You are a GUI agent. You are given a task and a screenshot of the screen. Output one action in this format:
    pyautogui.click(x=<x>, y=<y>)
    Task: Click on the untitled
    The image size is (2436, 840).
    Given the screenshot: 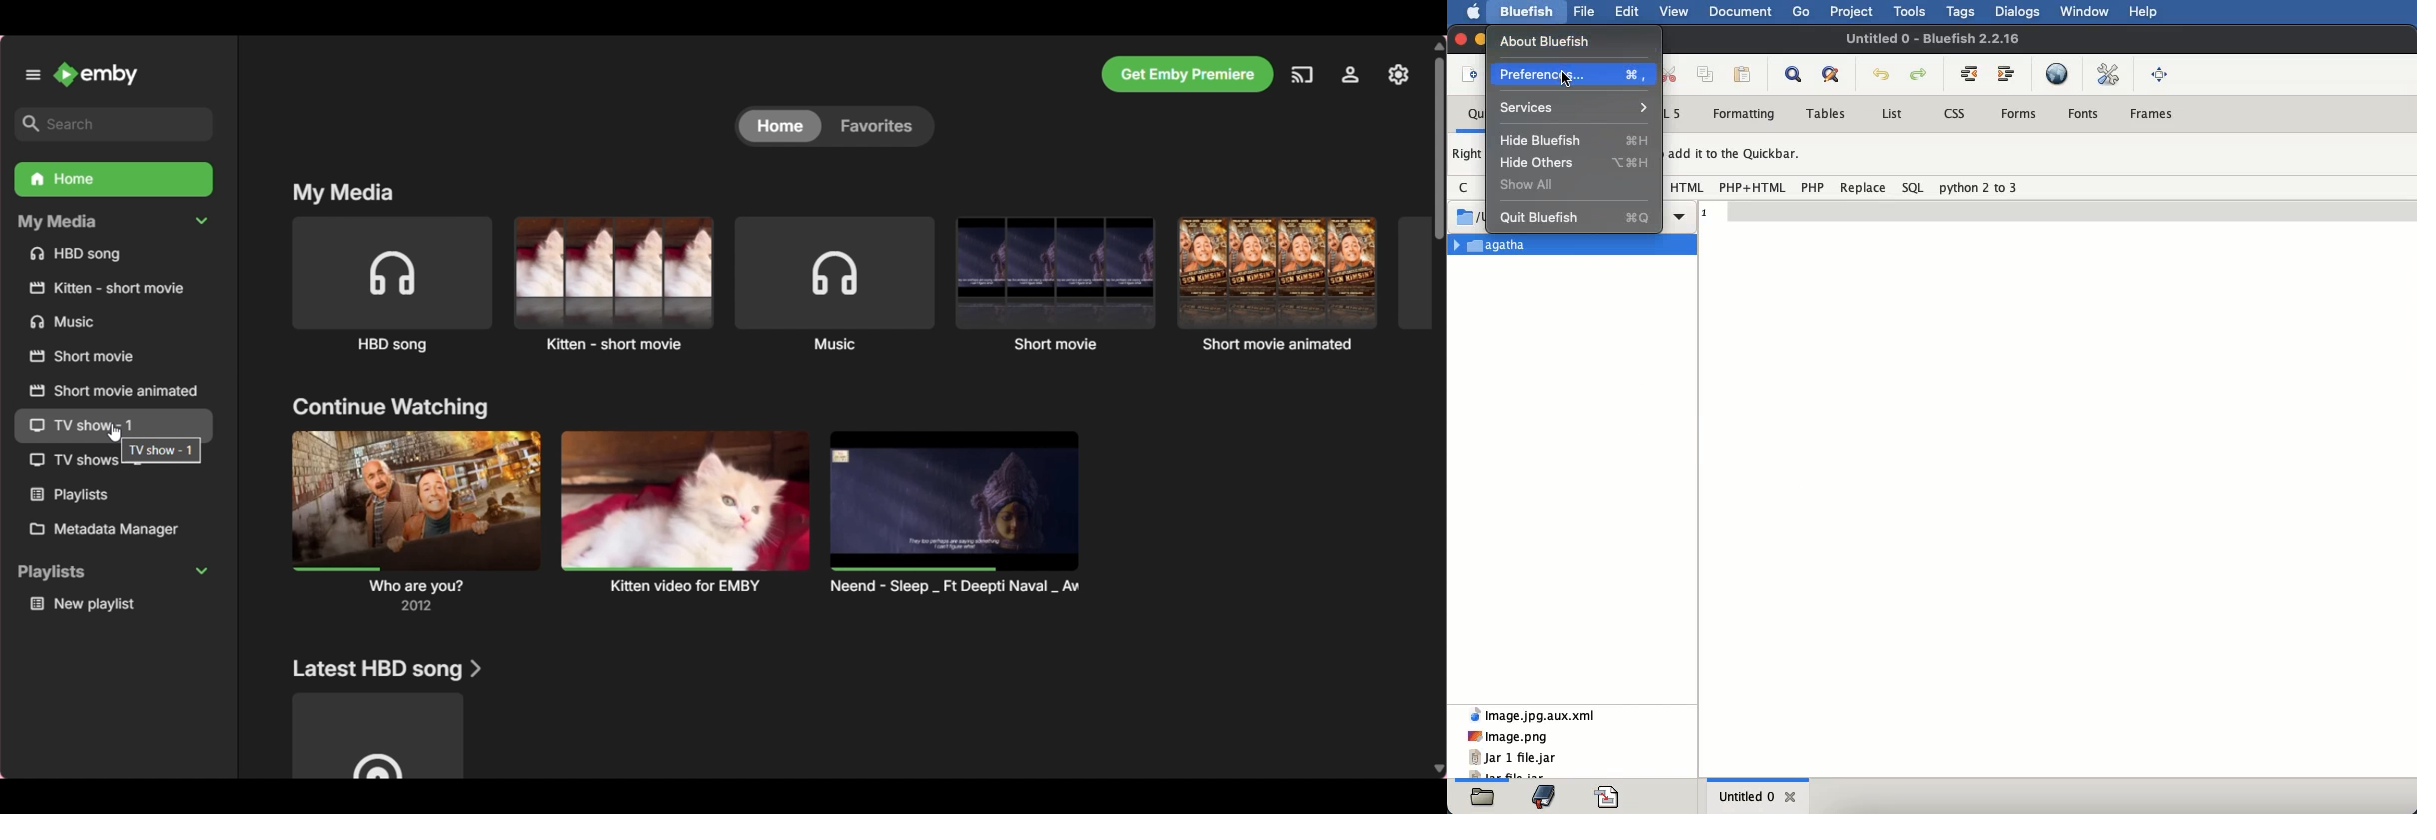 What is the action you would take?
    pyautogui.click(x=1746, y=795)
    